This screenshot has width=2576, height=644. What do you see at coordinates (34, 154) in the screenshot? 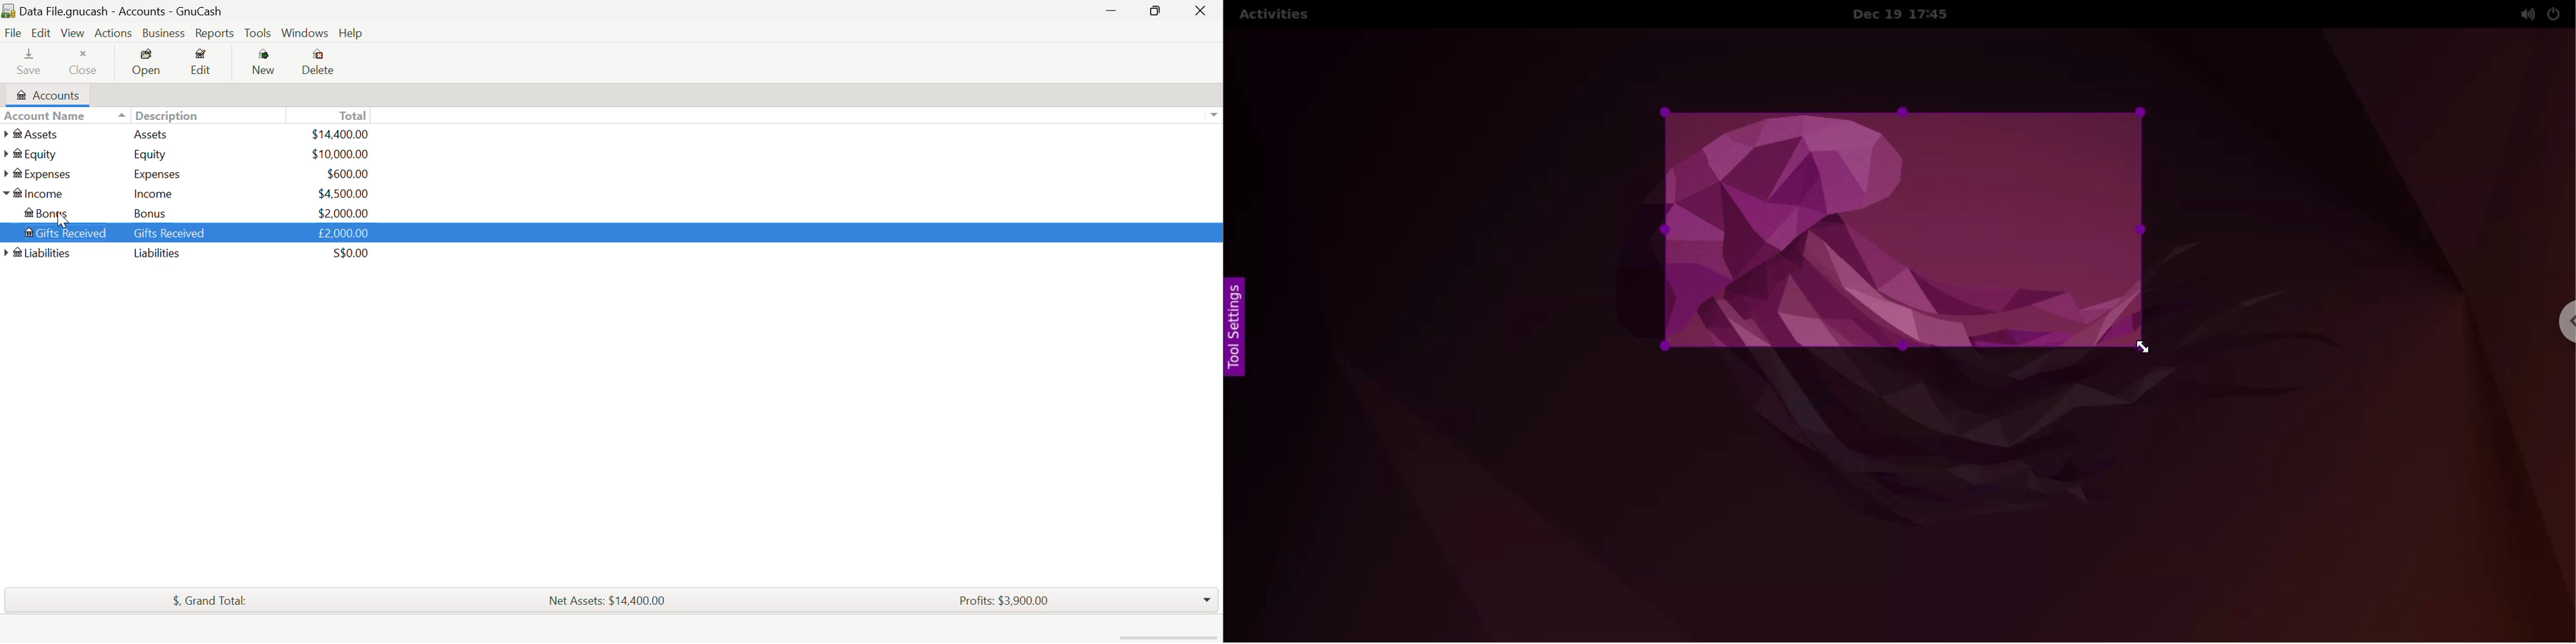
I see `Equity` at bounding box center [34, 154].